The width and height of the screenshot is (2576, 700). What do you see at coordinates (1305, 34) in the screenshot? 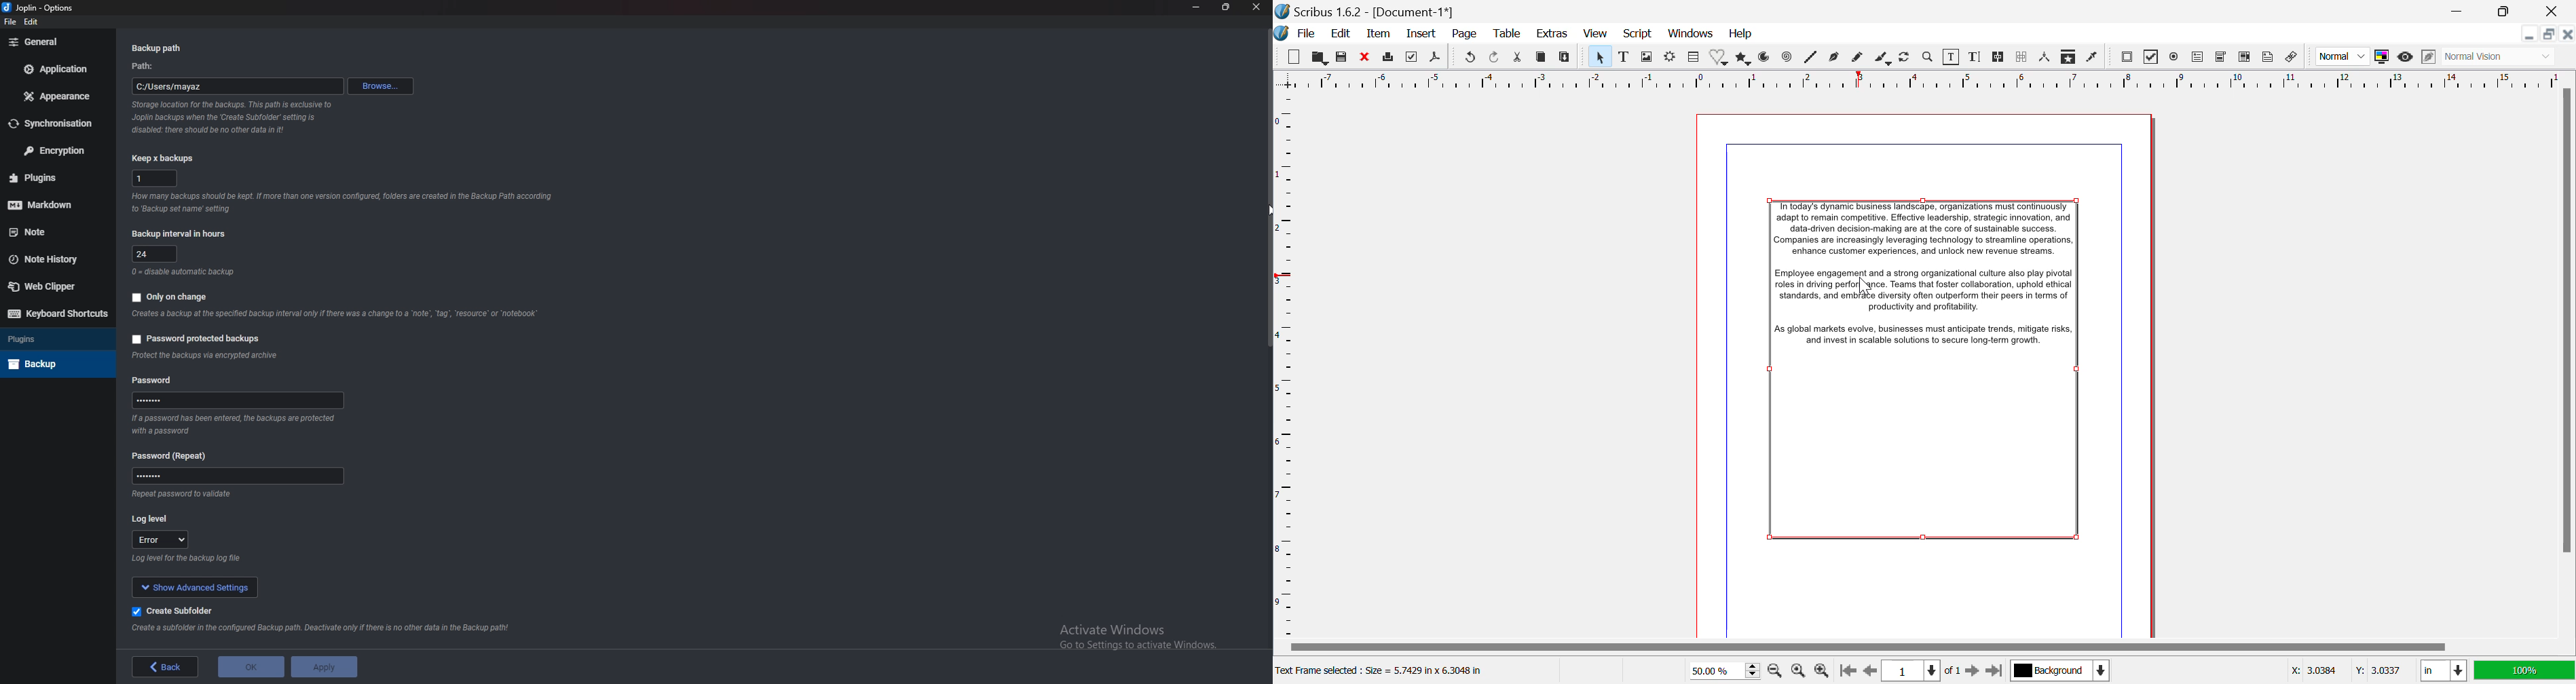
I see `File` at bounding box center [1305, 34].